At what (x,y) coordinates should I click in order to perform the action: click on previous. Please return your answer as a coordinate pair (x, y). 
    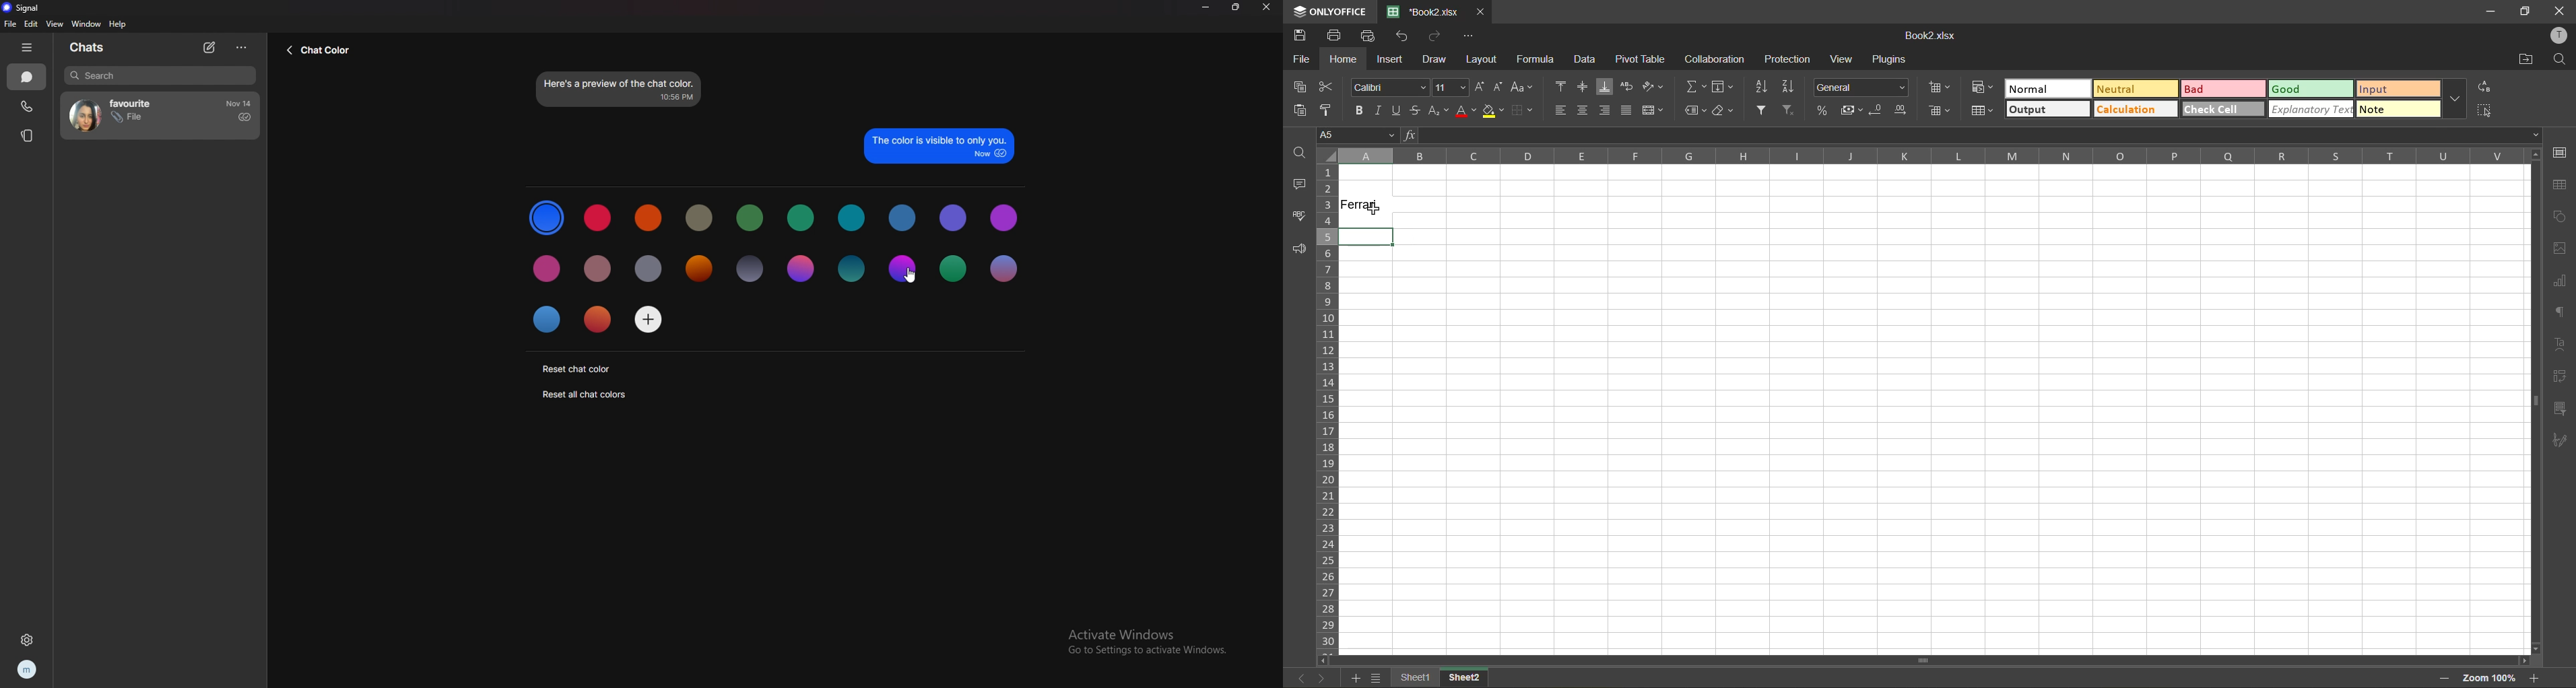
    Looking at the image, I should click on (1299, 677).